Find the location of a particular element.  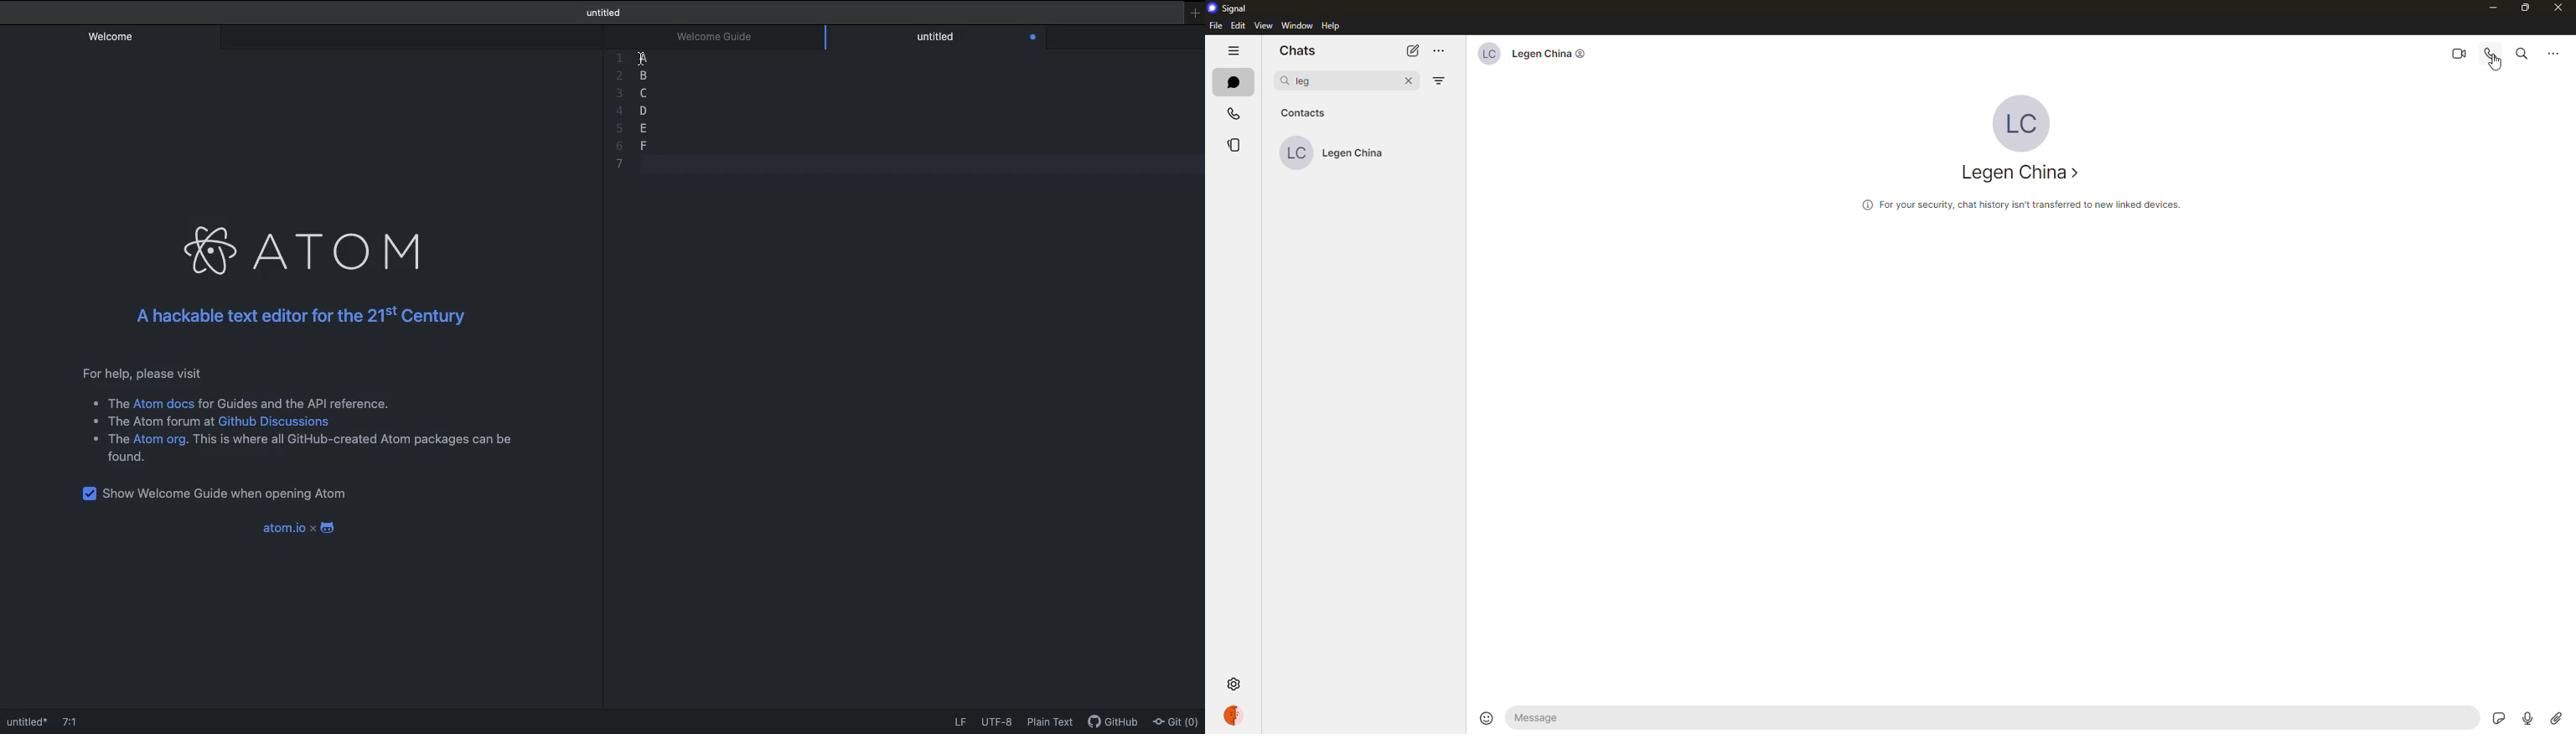

window is located at coordinates (1298, 26).